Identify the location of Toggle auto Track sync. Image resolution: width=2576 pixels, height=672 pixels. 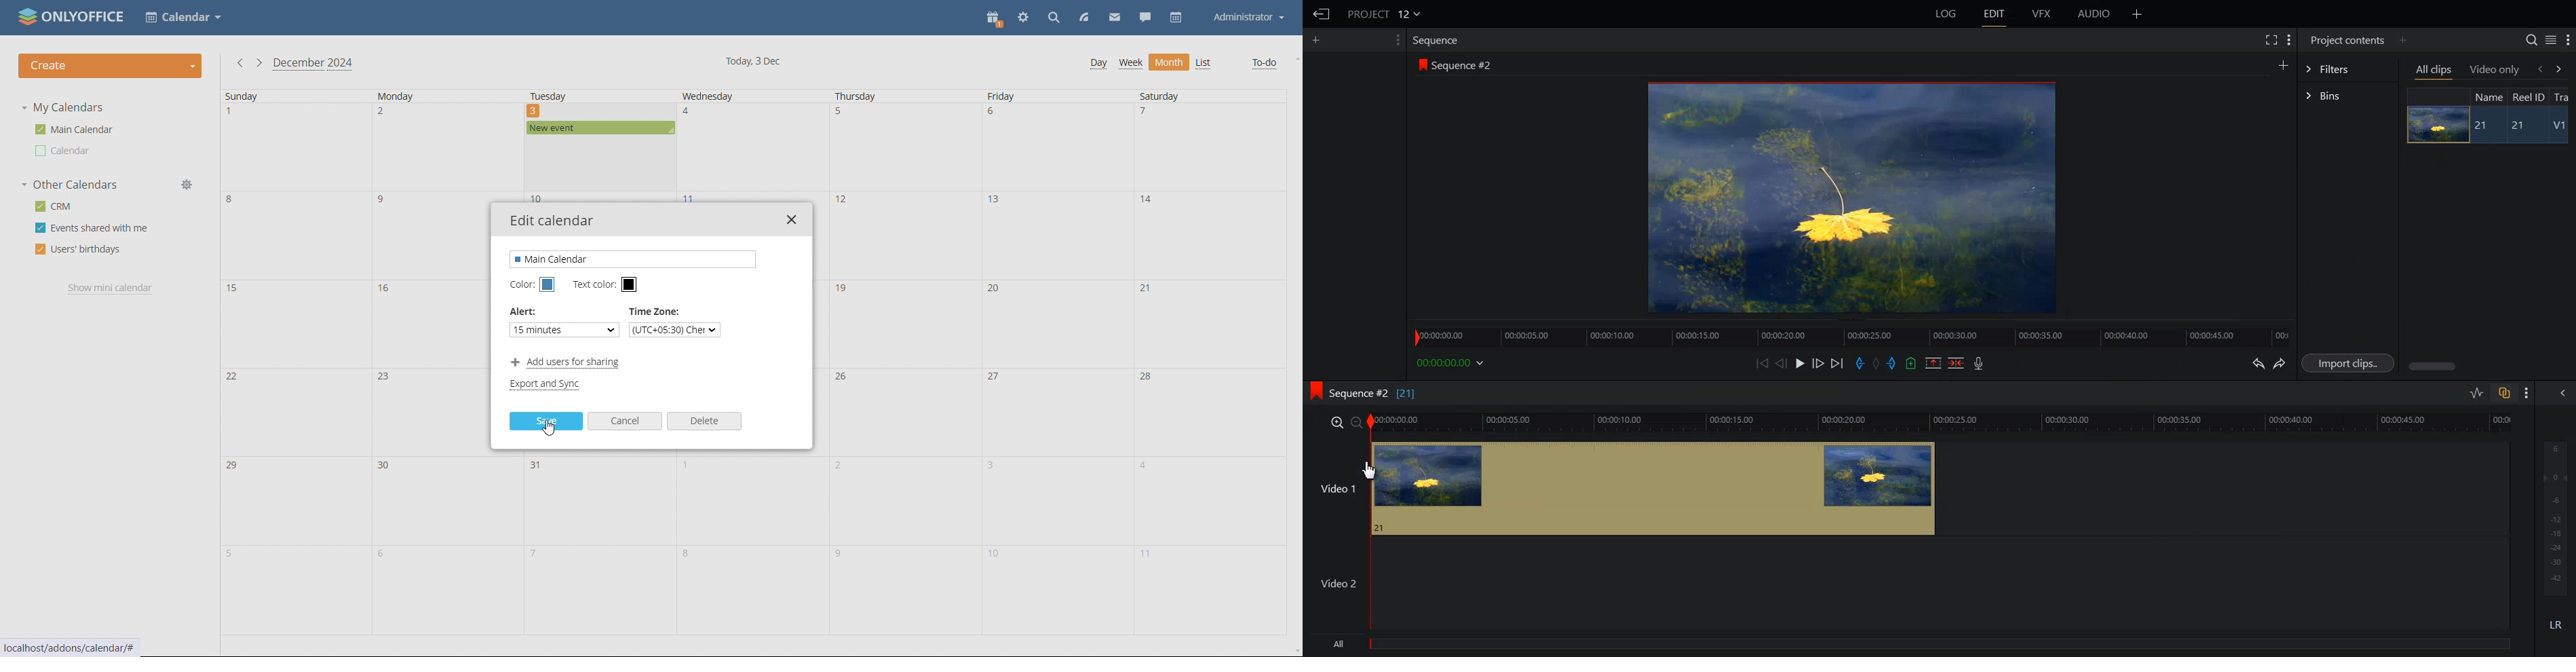
(2504, 393).